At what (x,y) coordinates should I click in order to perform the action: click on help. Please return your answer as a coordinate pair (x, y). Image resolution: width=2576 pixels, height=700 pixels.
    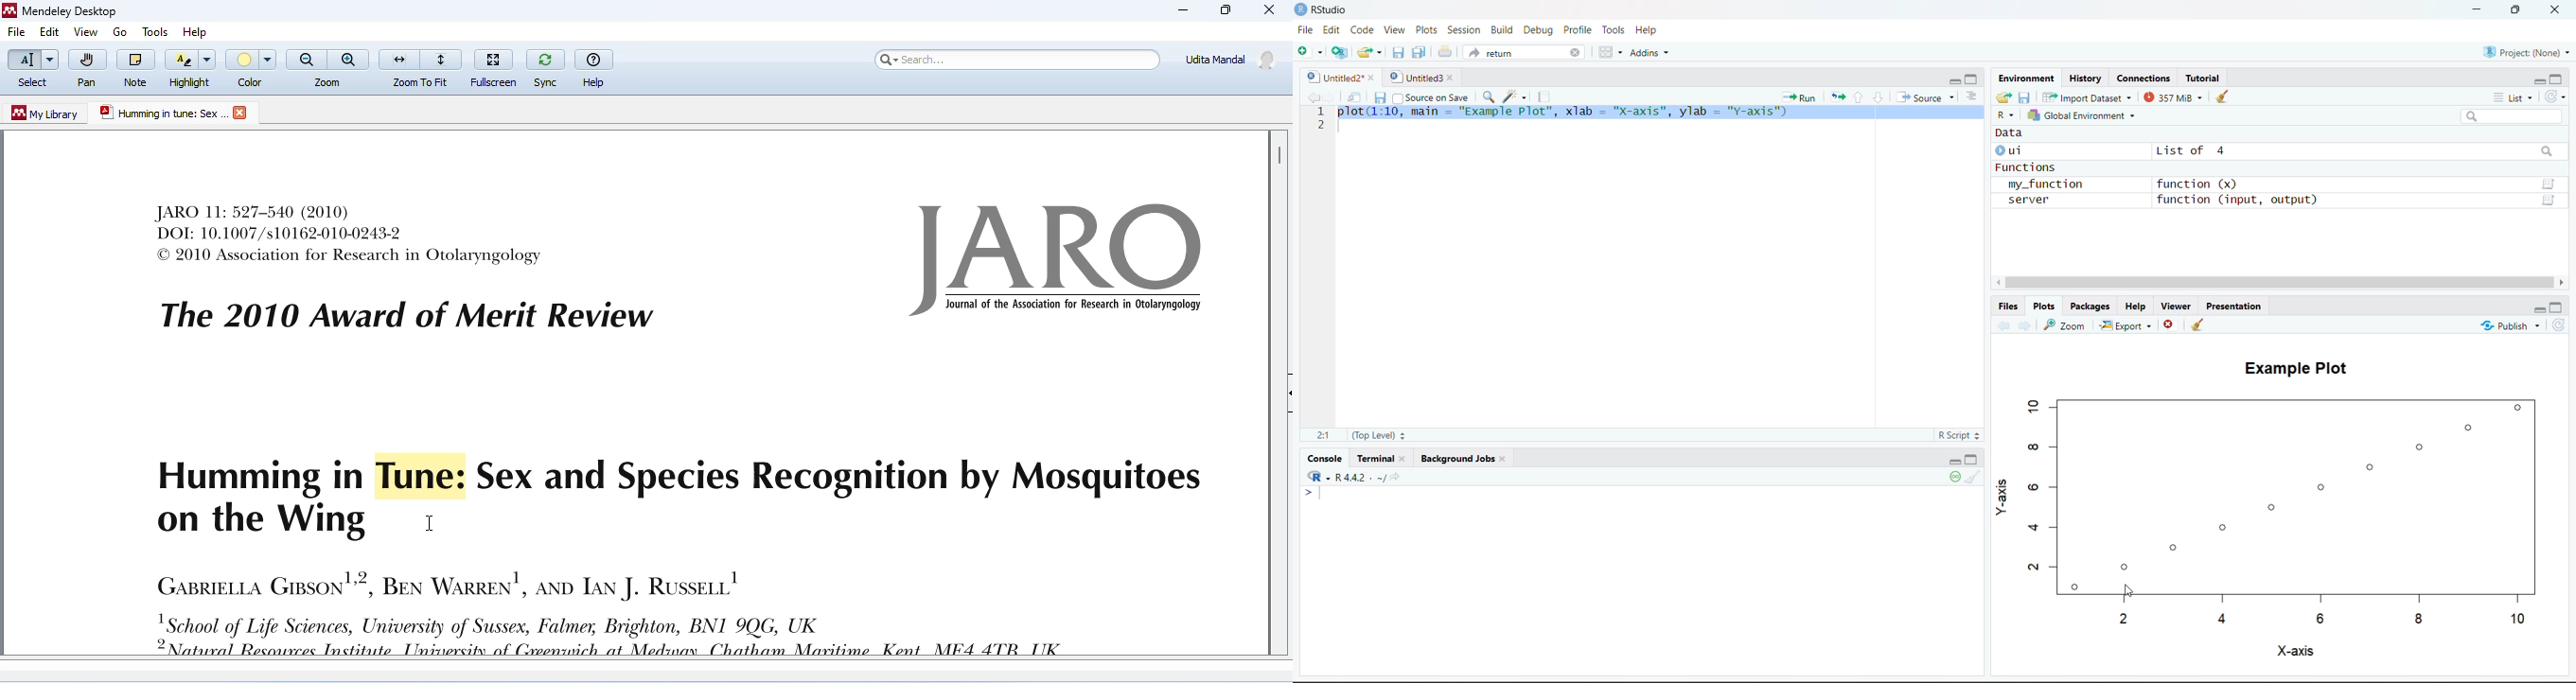
    Looking at the image, I should click on (595, 66).